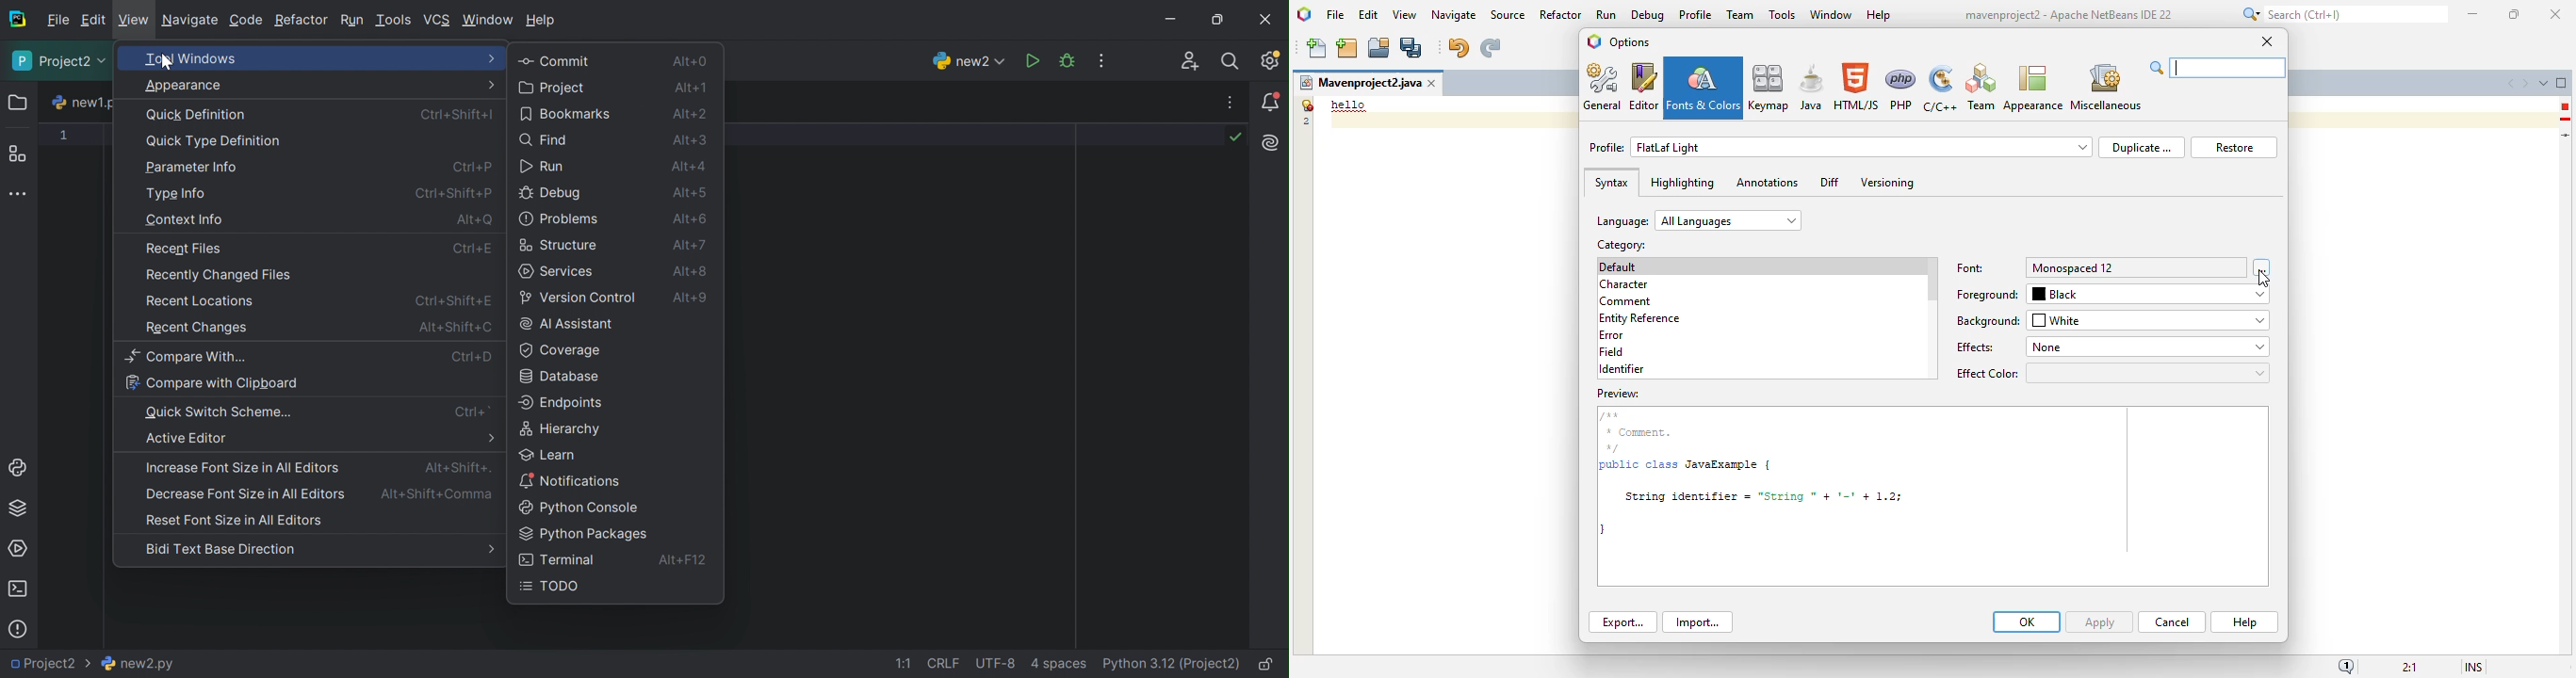 The width and height of the screenshot is (2576, 700). What do you see at coordinates (543, 139) in the screenshot?
I see `Find` at bounding box center [543, 139].